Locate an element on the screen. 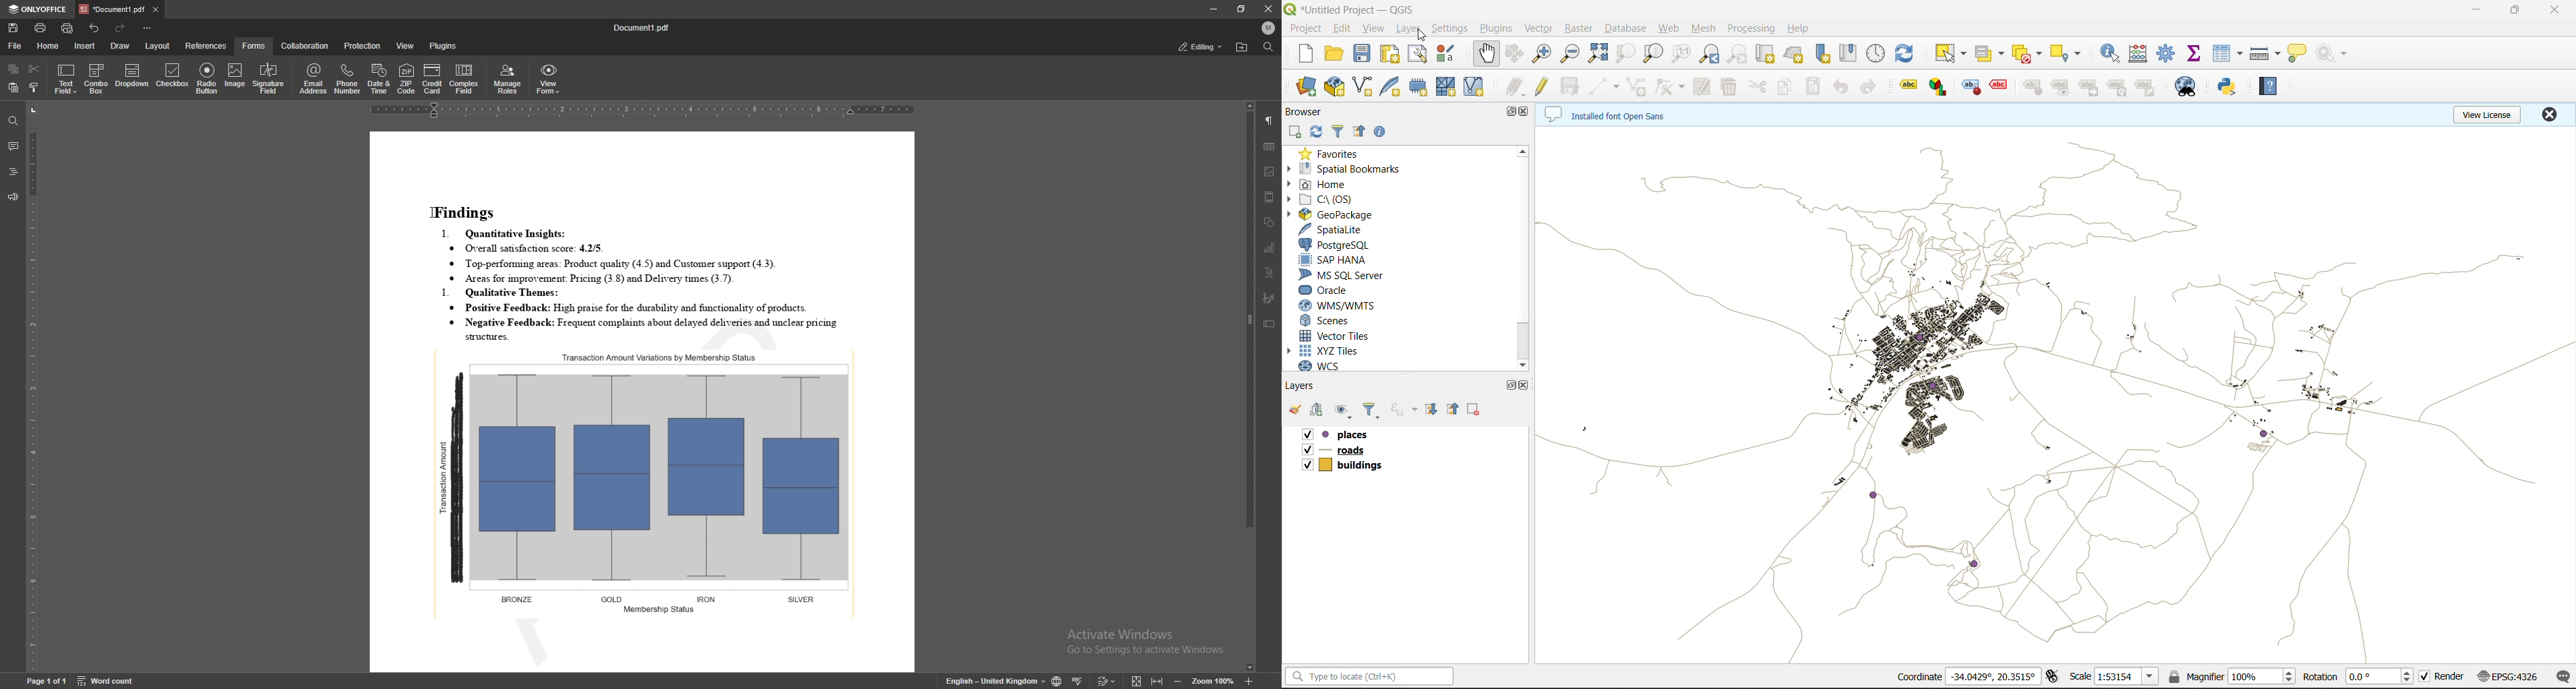 The image size is (2576, 700). phone number is located at coordinates (348, 79).